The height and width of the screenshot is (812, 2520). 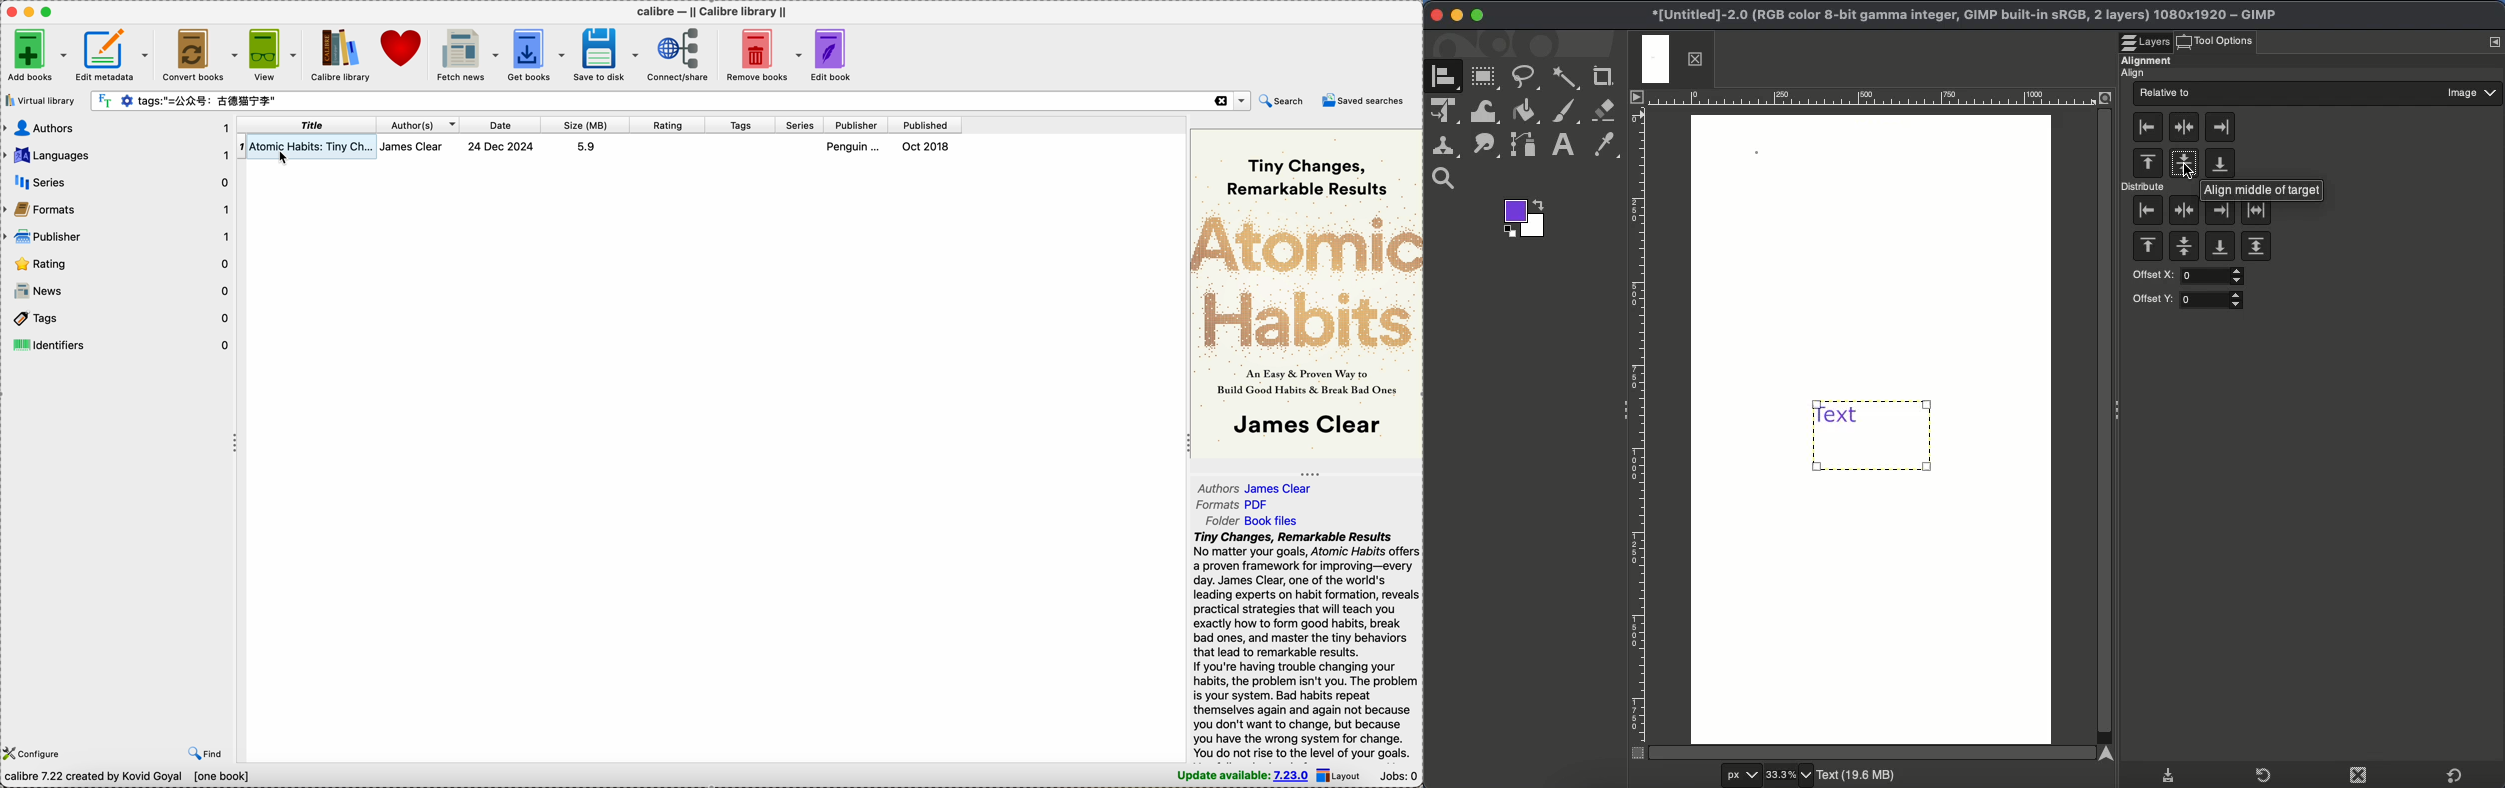 What do you see at coordinates (116, 53) in the screenshot?
I see `edit metadata` at bounding box center [116, 53].